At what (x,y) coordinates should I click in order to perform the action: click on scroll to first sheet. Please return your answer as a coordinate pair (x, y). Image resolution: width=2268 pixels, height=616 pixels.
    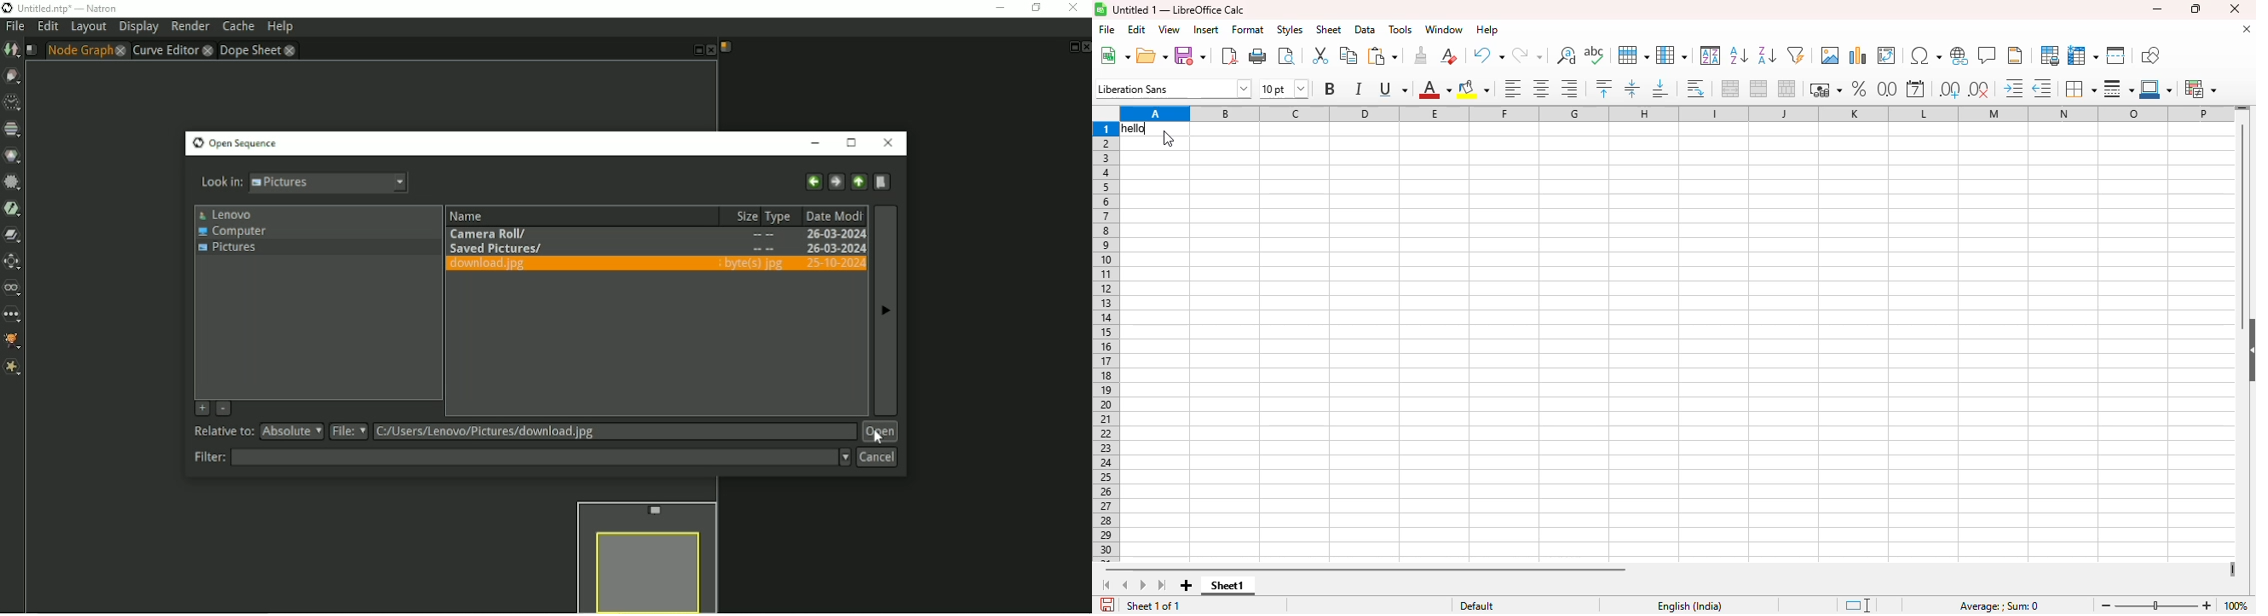
    Looking at the image, I should click on (1107, 585).